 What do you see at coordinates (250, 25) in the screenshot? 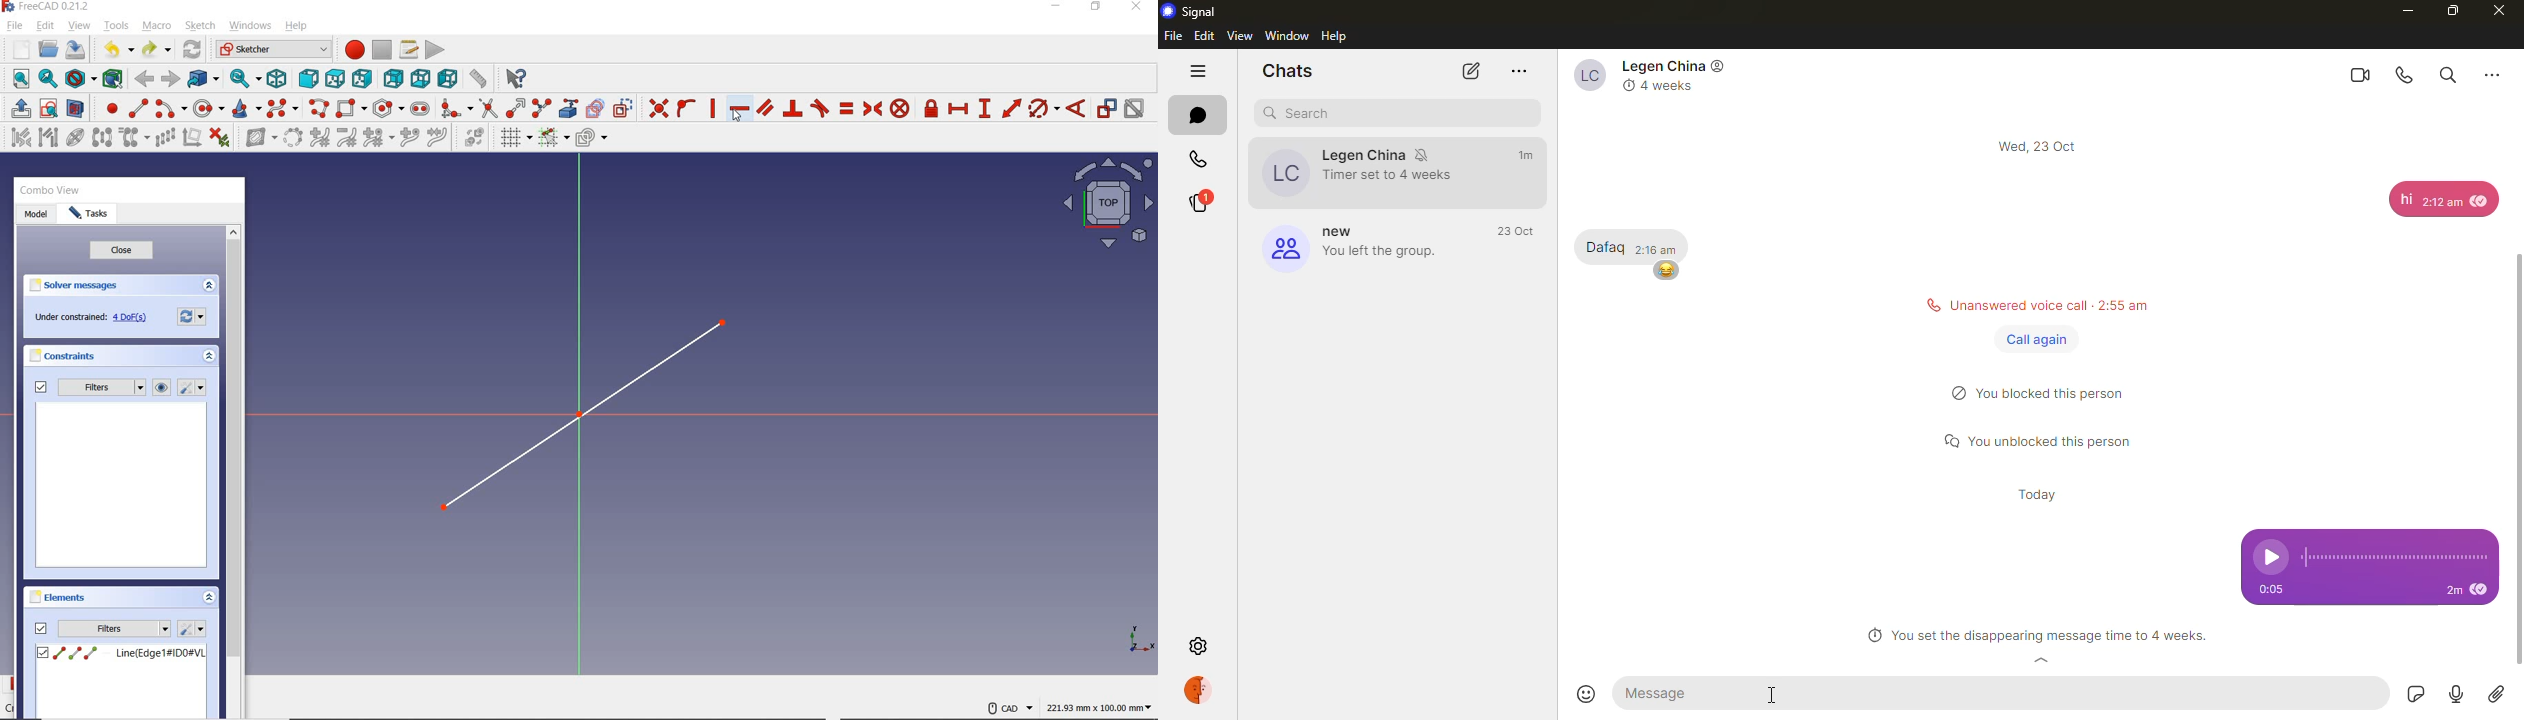
I see `WINDOWS` at bounding box center [250, 25].